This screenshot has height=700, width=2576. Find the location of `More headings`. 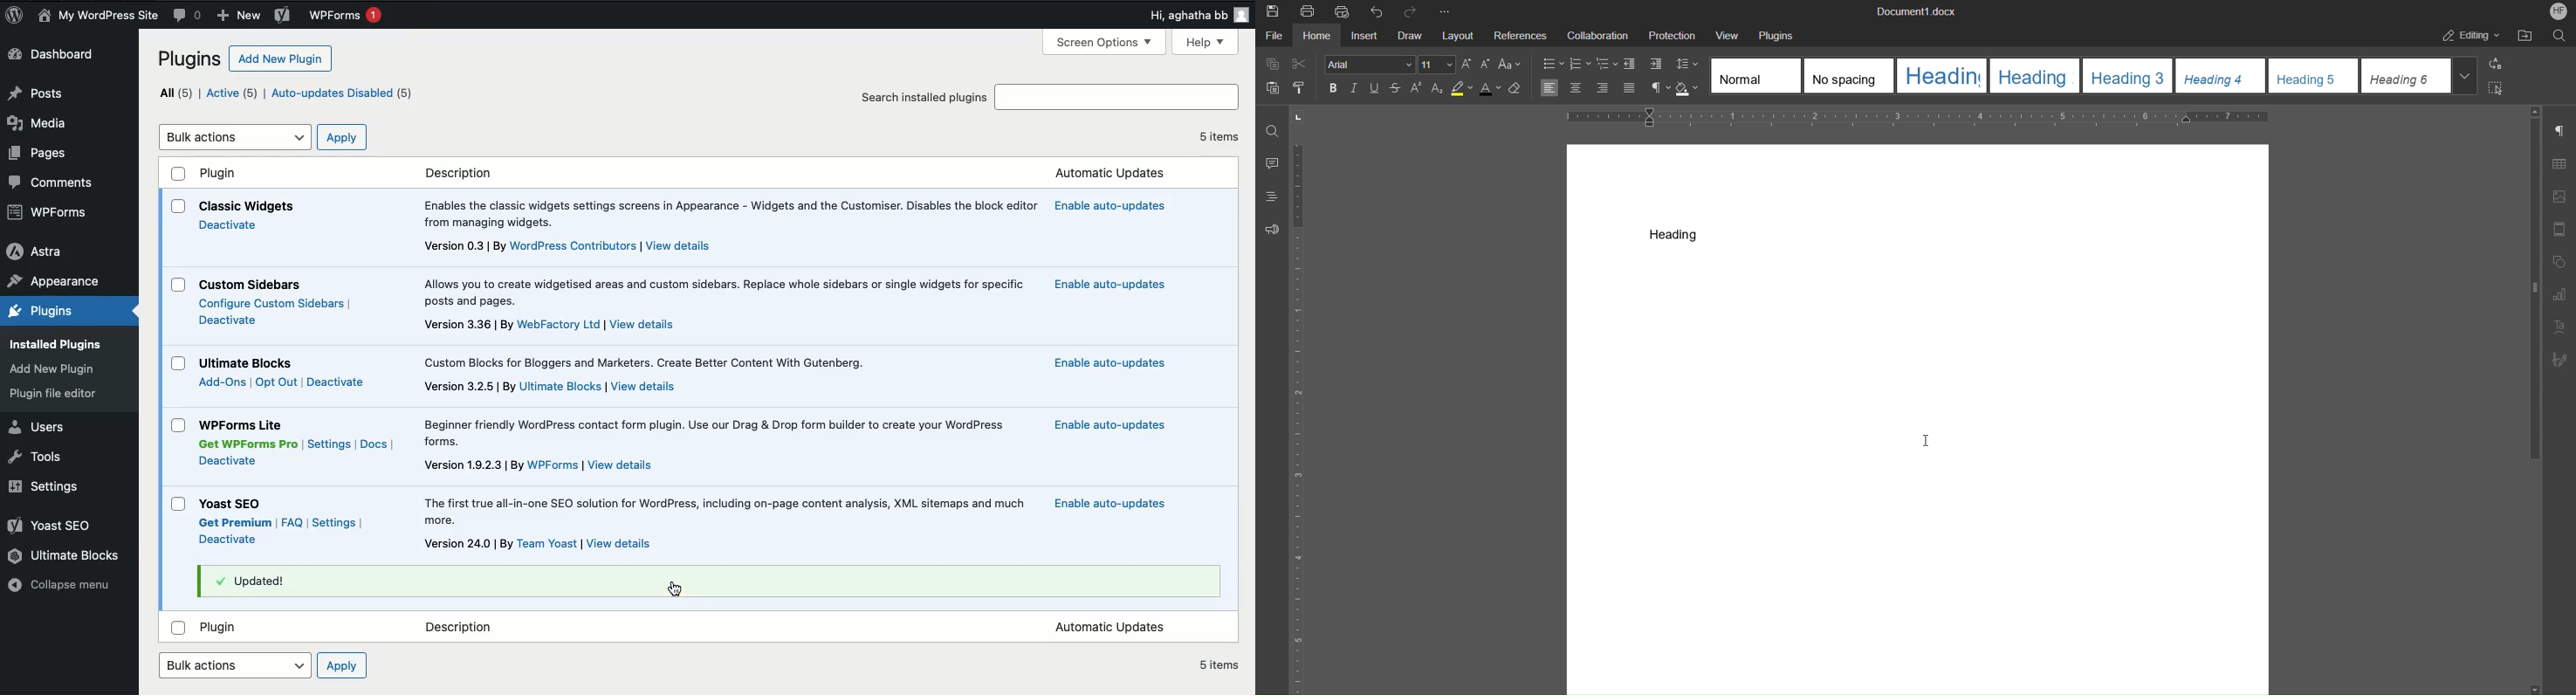

More headings is located at coordinates (2463, 78).